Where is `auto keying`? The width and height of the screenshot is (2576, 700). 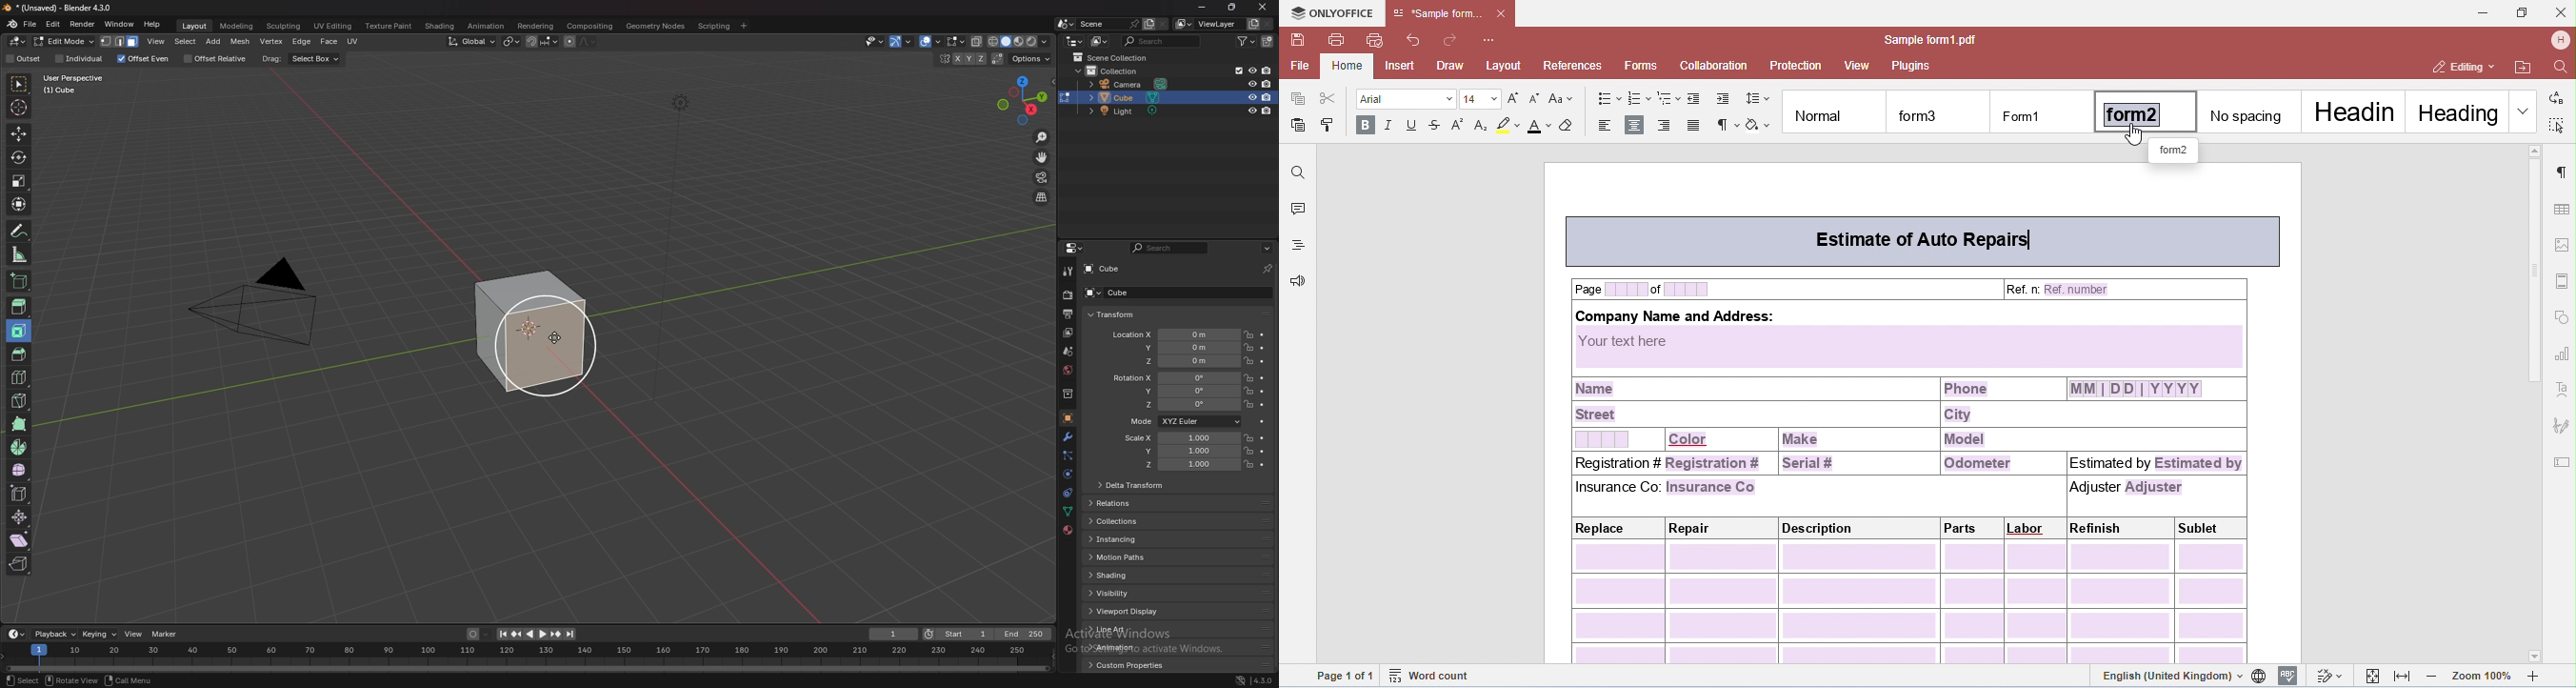 auto keying is located at coordinates (478, 634).